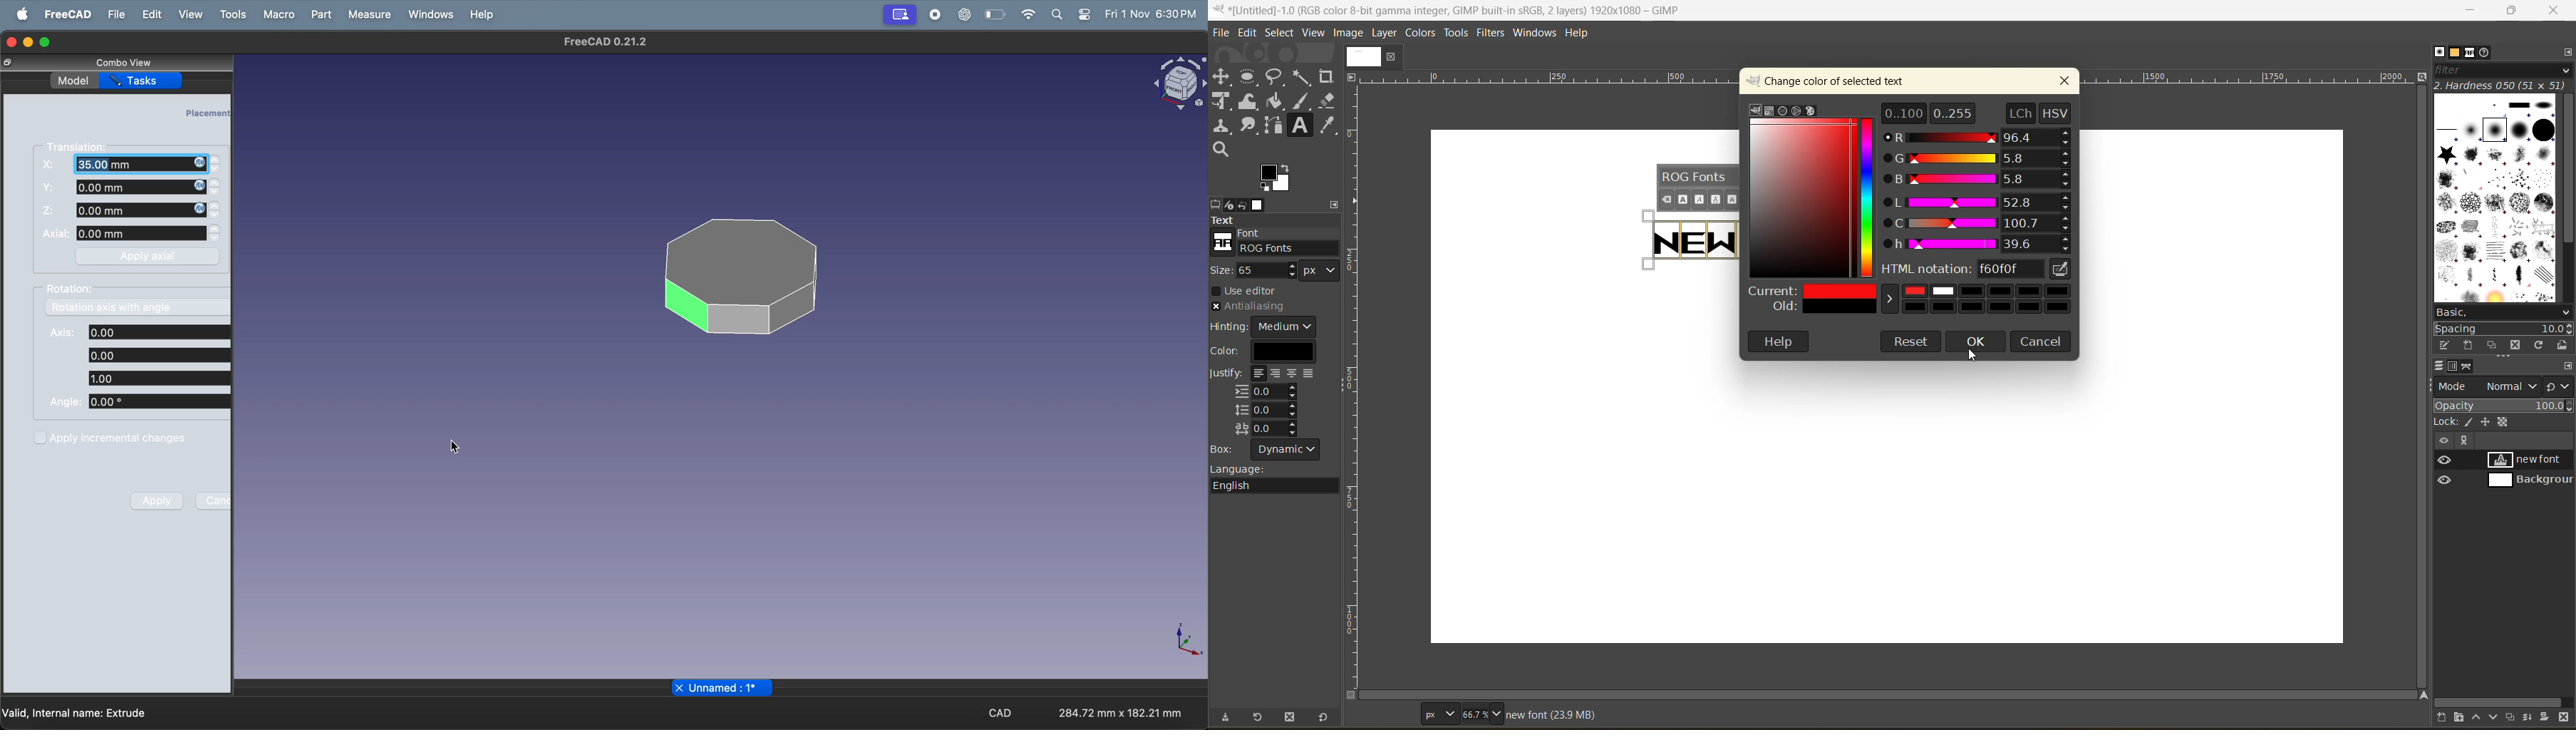 The width and height of the screenshot is (2576, 756). I want to click on watercolor, so click(1784, 110).